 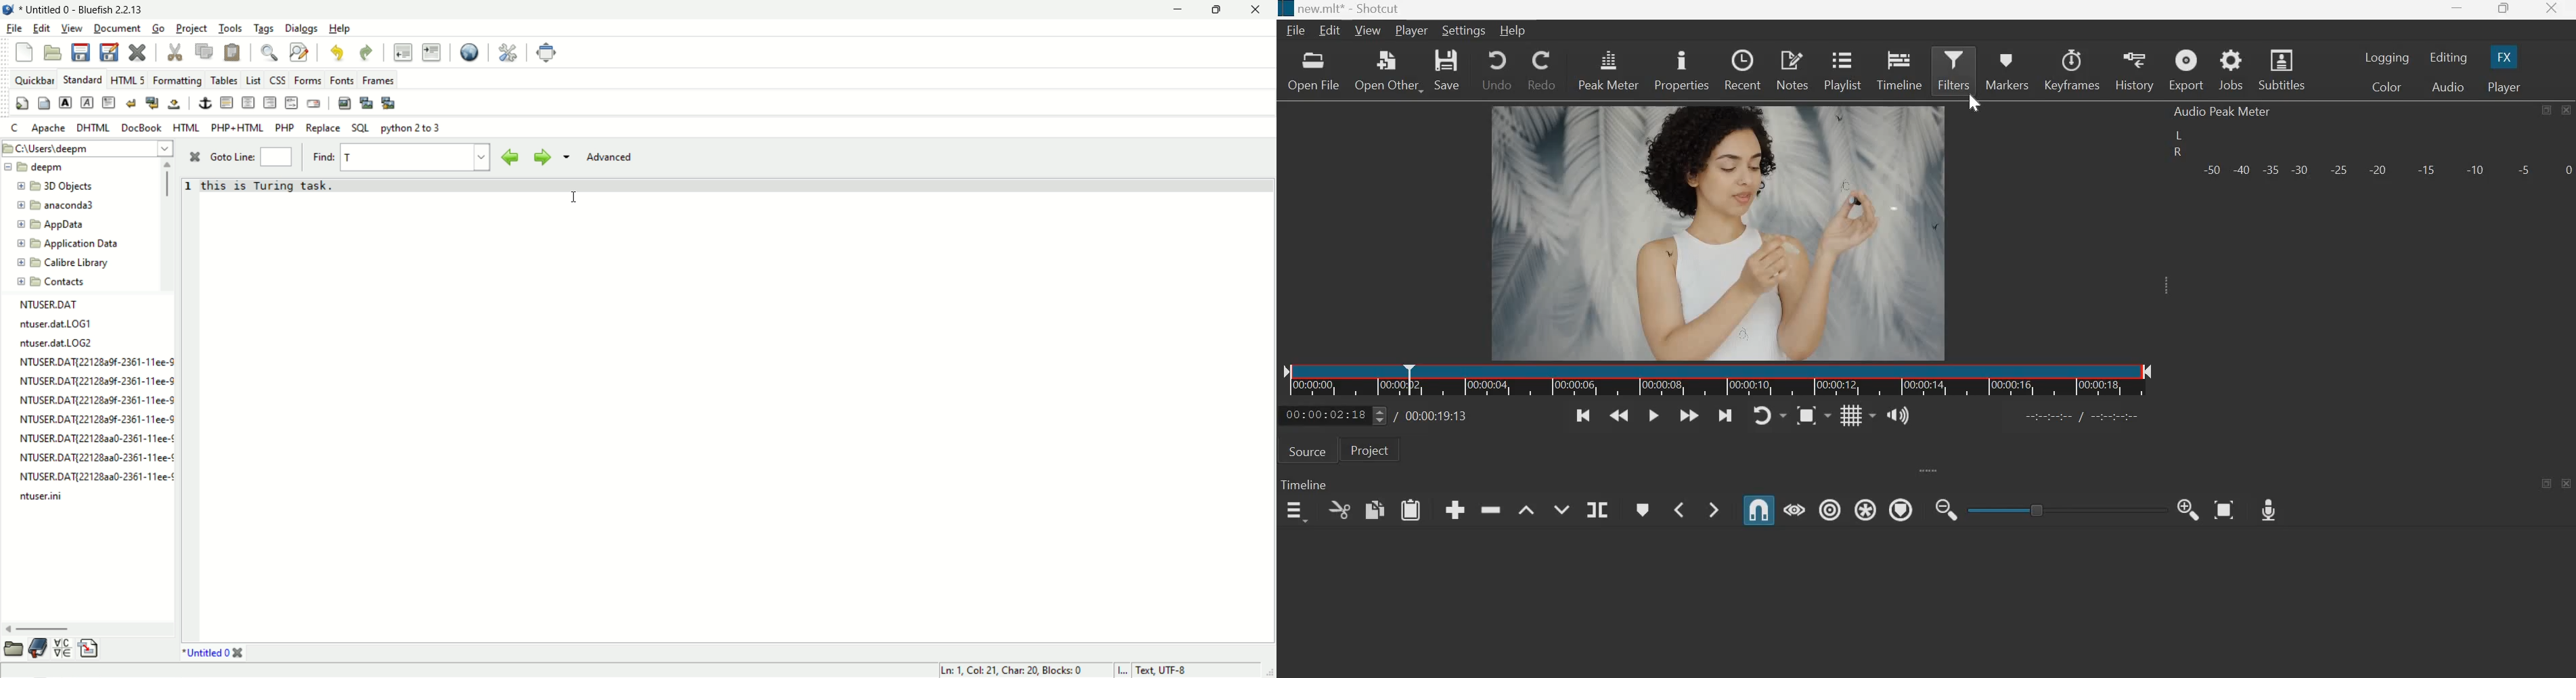 What do you see at coordinates (1769, 416) in the screenshot?
I see `Toggle player looping` at bounding box center [1769, 416].